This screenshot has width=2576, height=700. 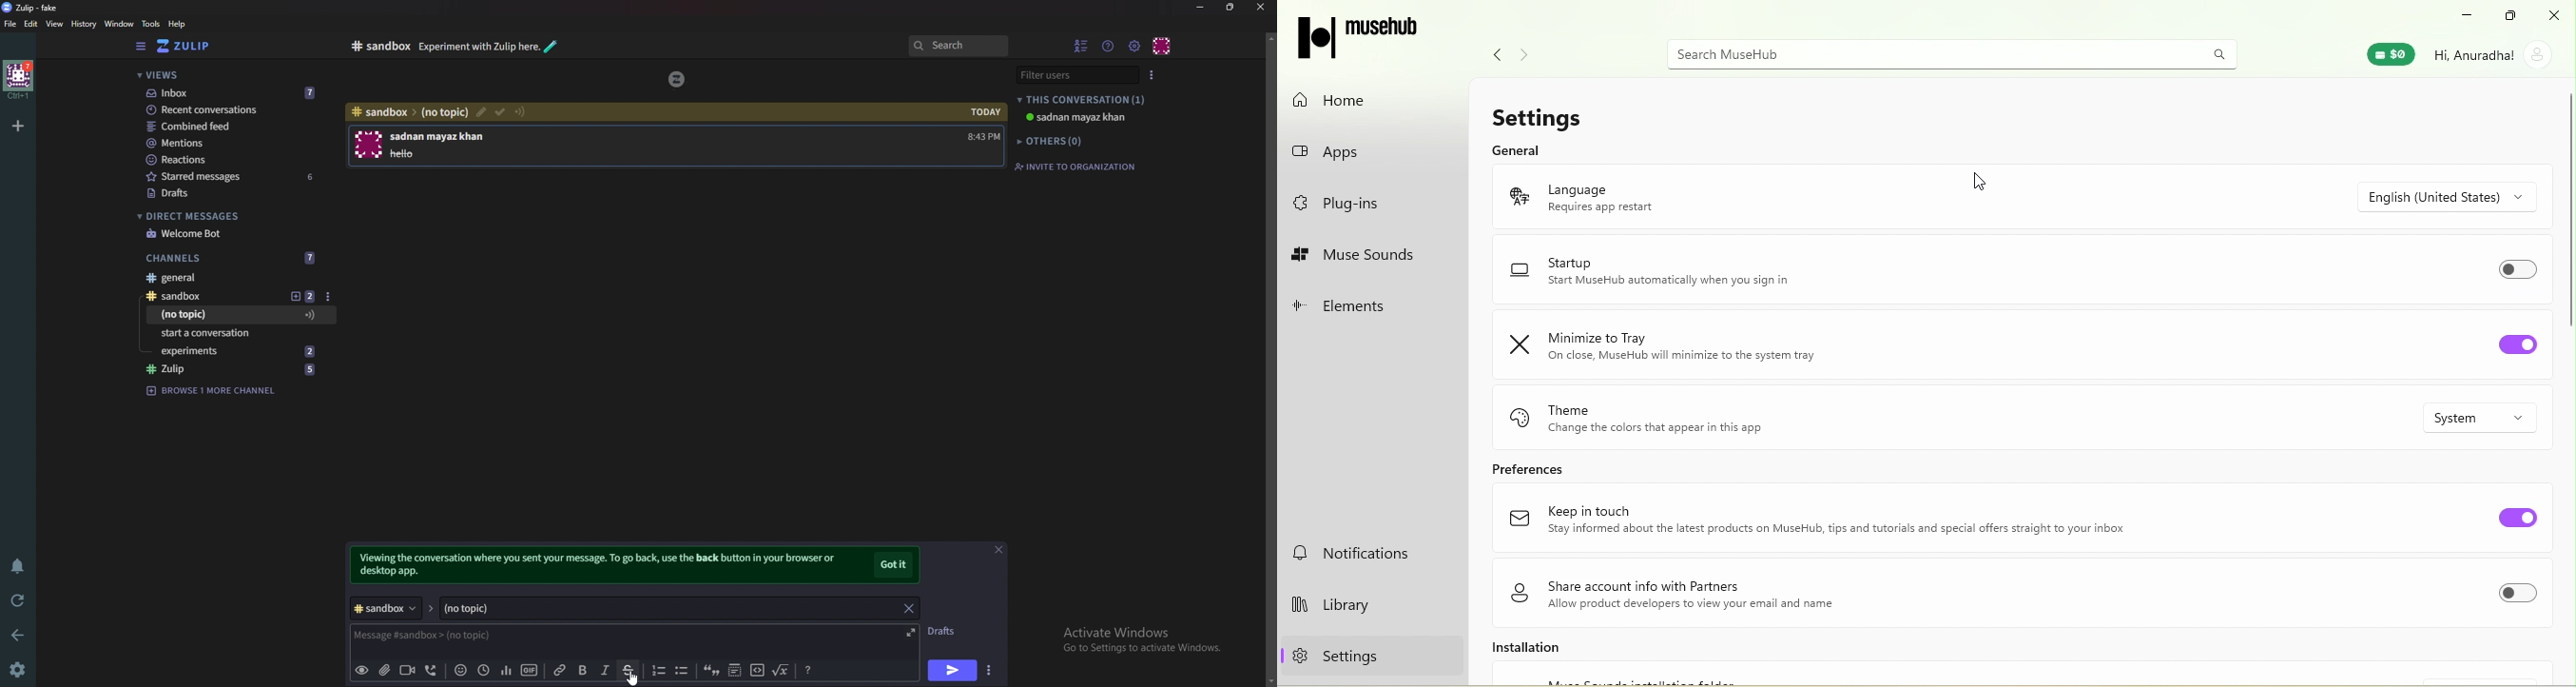 I want to click on Hide user list, so click(x=1082, y=45).